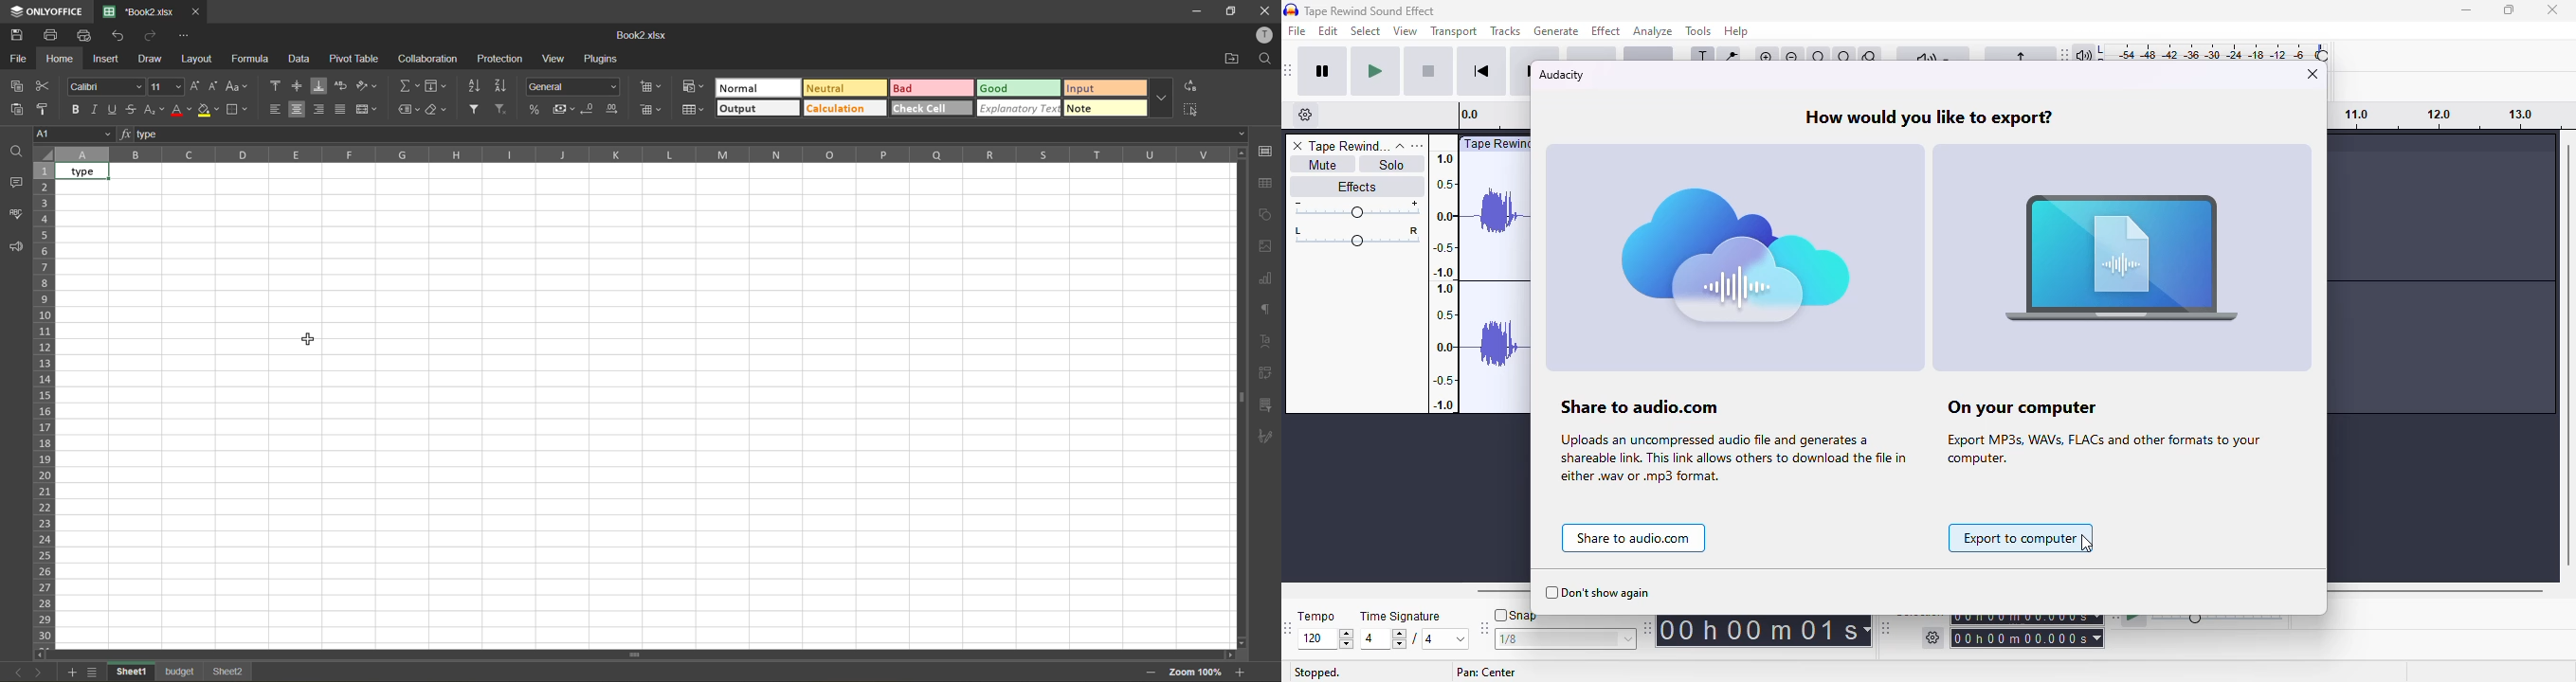 This screenshot has height=700, width=2576. What do you see at coordinates (1487, 673) in the screenshot?
I see `Pan: Center` at bounding box center [1487, 673].